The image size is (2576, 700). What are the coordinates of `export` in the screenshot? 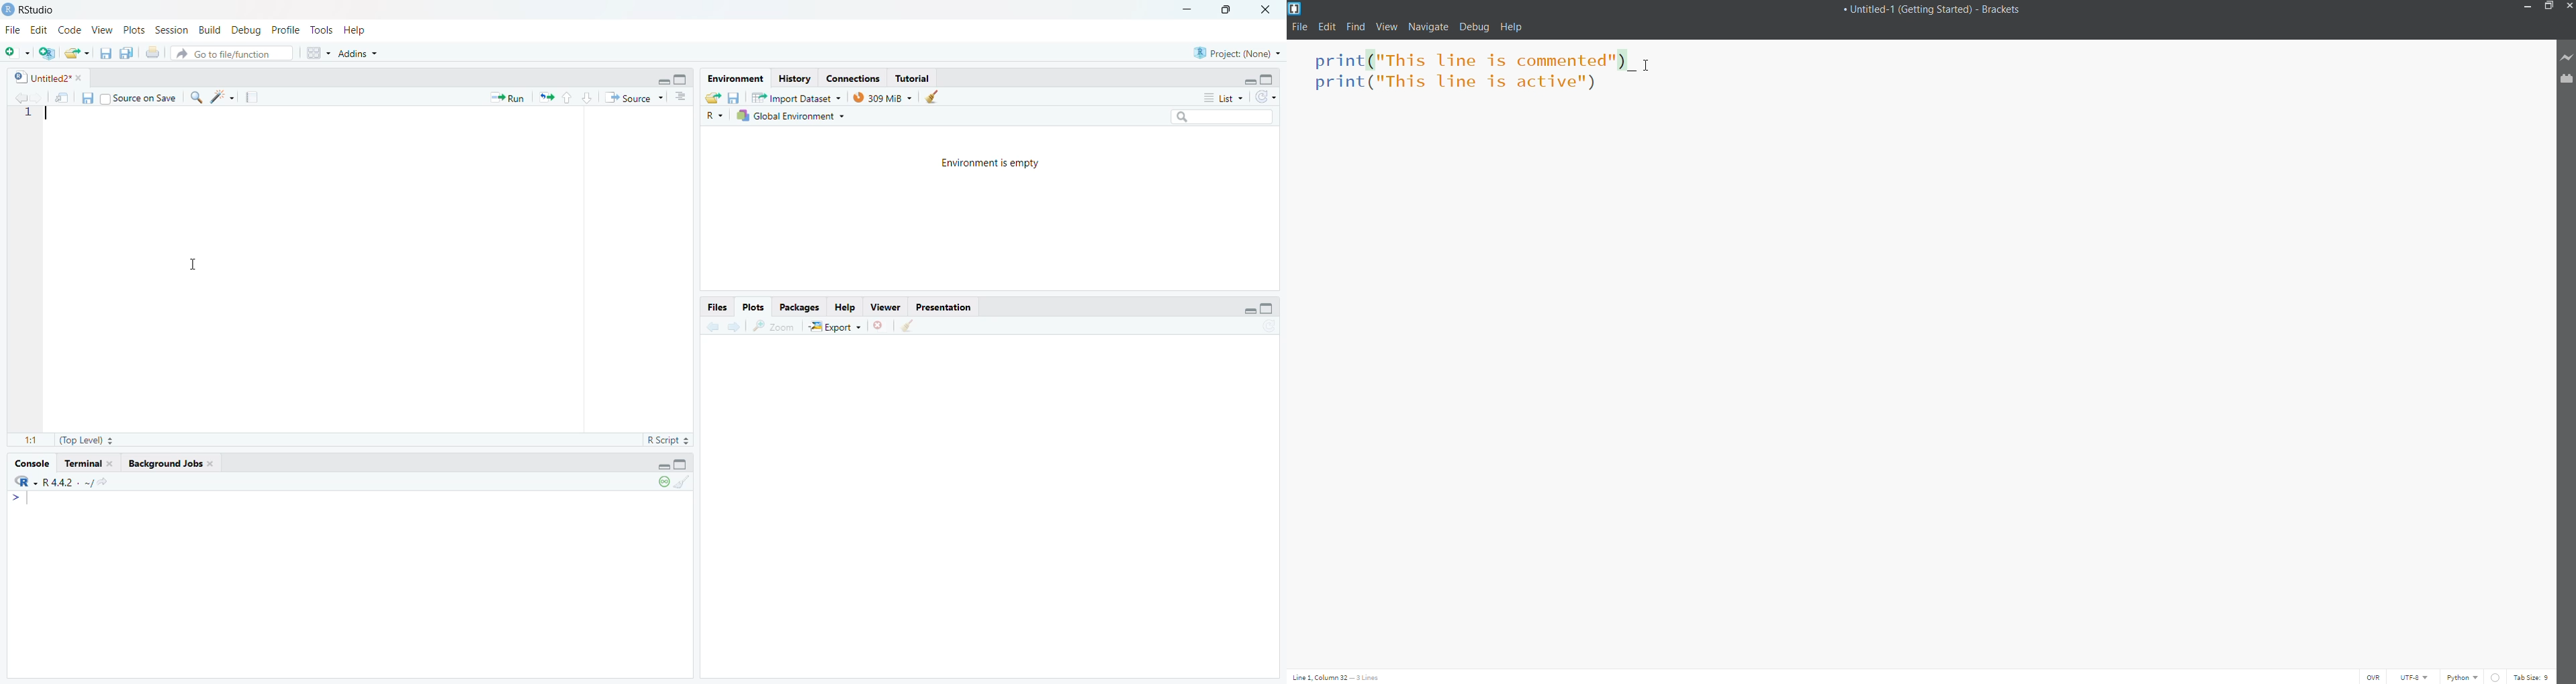 It's located at (76, 53).